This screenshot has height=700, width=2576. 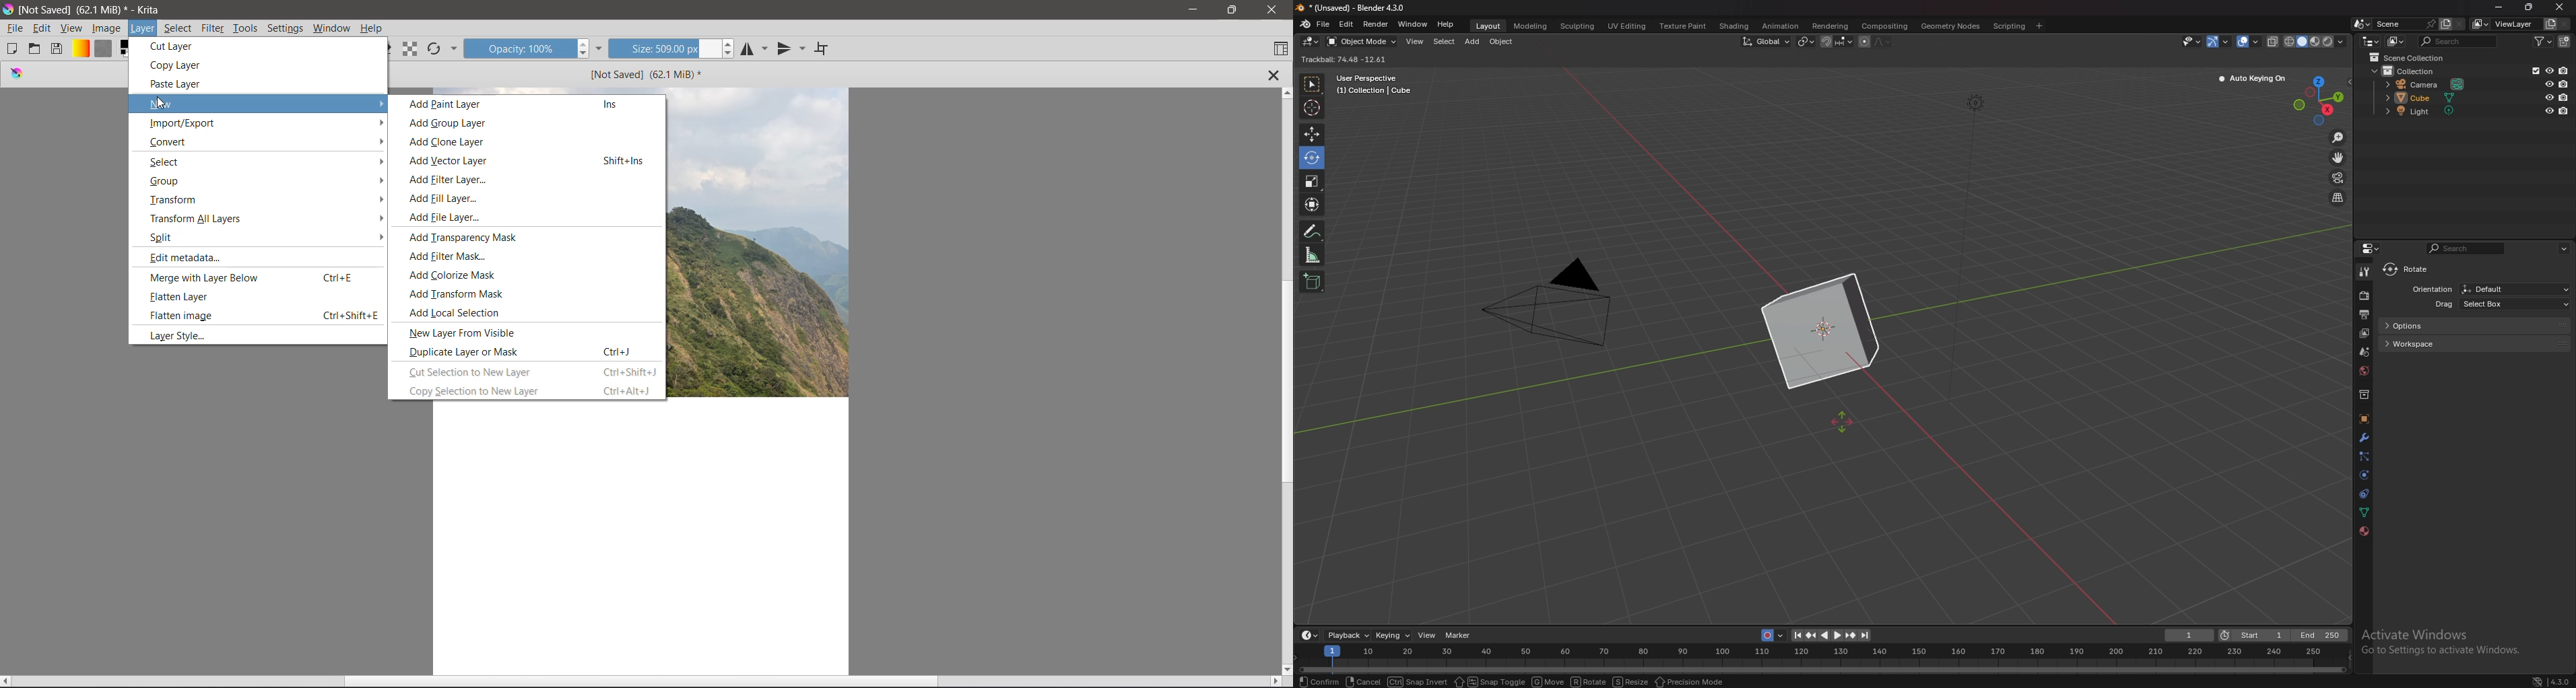 What do you see at coordinates (2396, 41) in the screenshot?
I see `display mode` at bounding box center [2396, 41].